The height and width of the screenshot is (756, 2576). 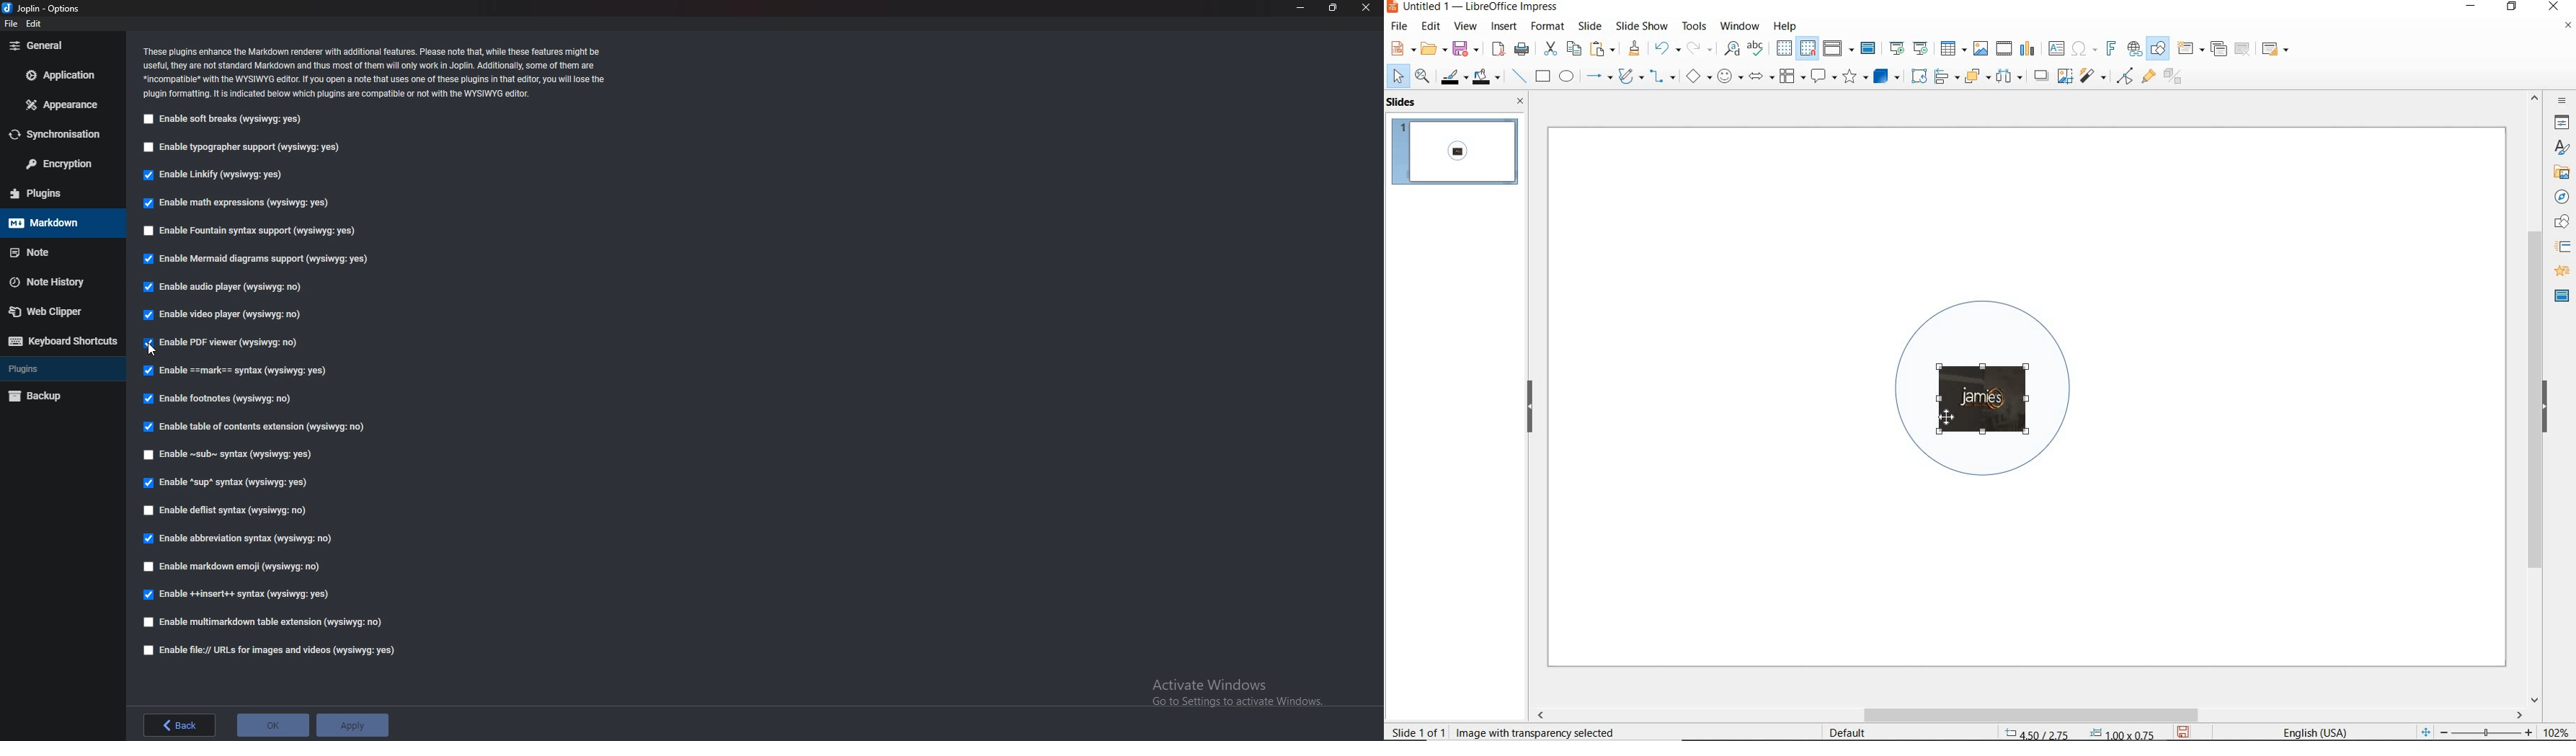 What do you see at coordinates (230, 455) in the screenshot?
I see `enable sub syntax` at bounding box center [230, 455].